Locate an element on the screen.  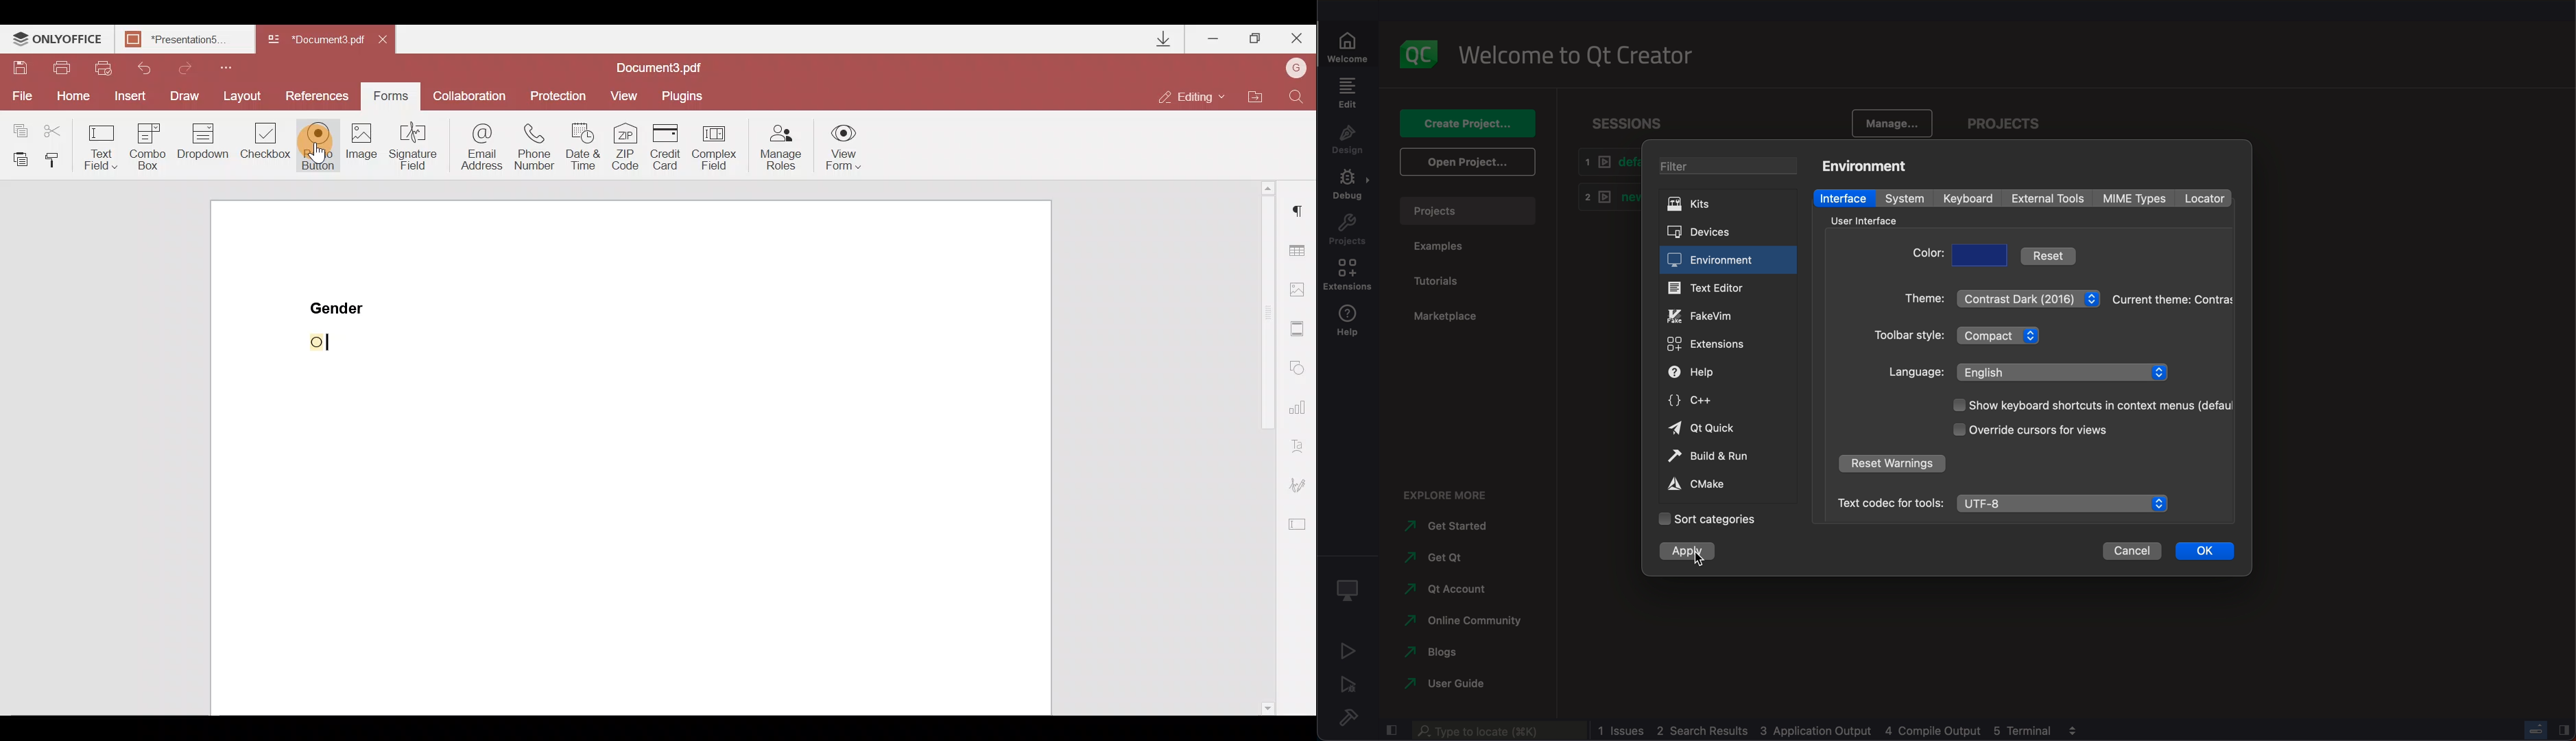
project is located at coordinates (2002, 124).